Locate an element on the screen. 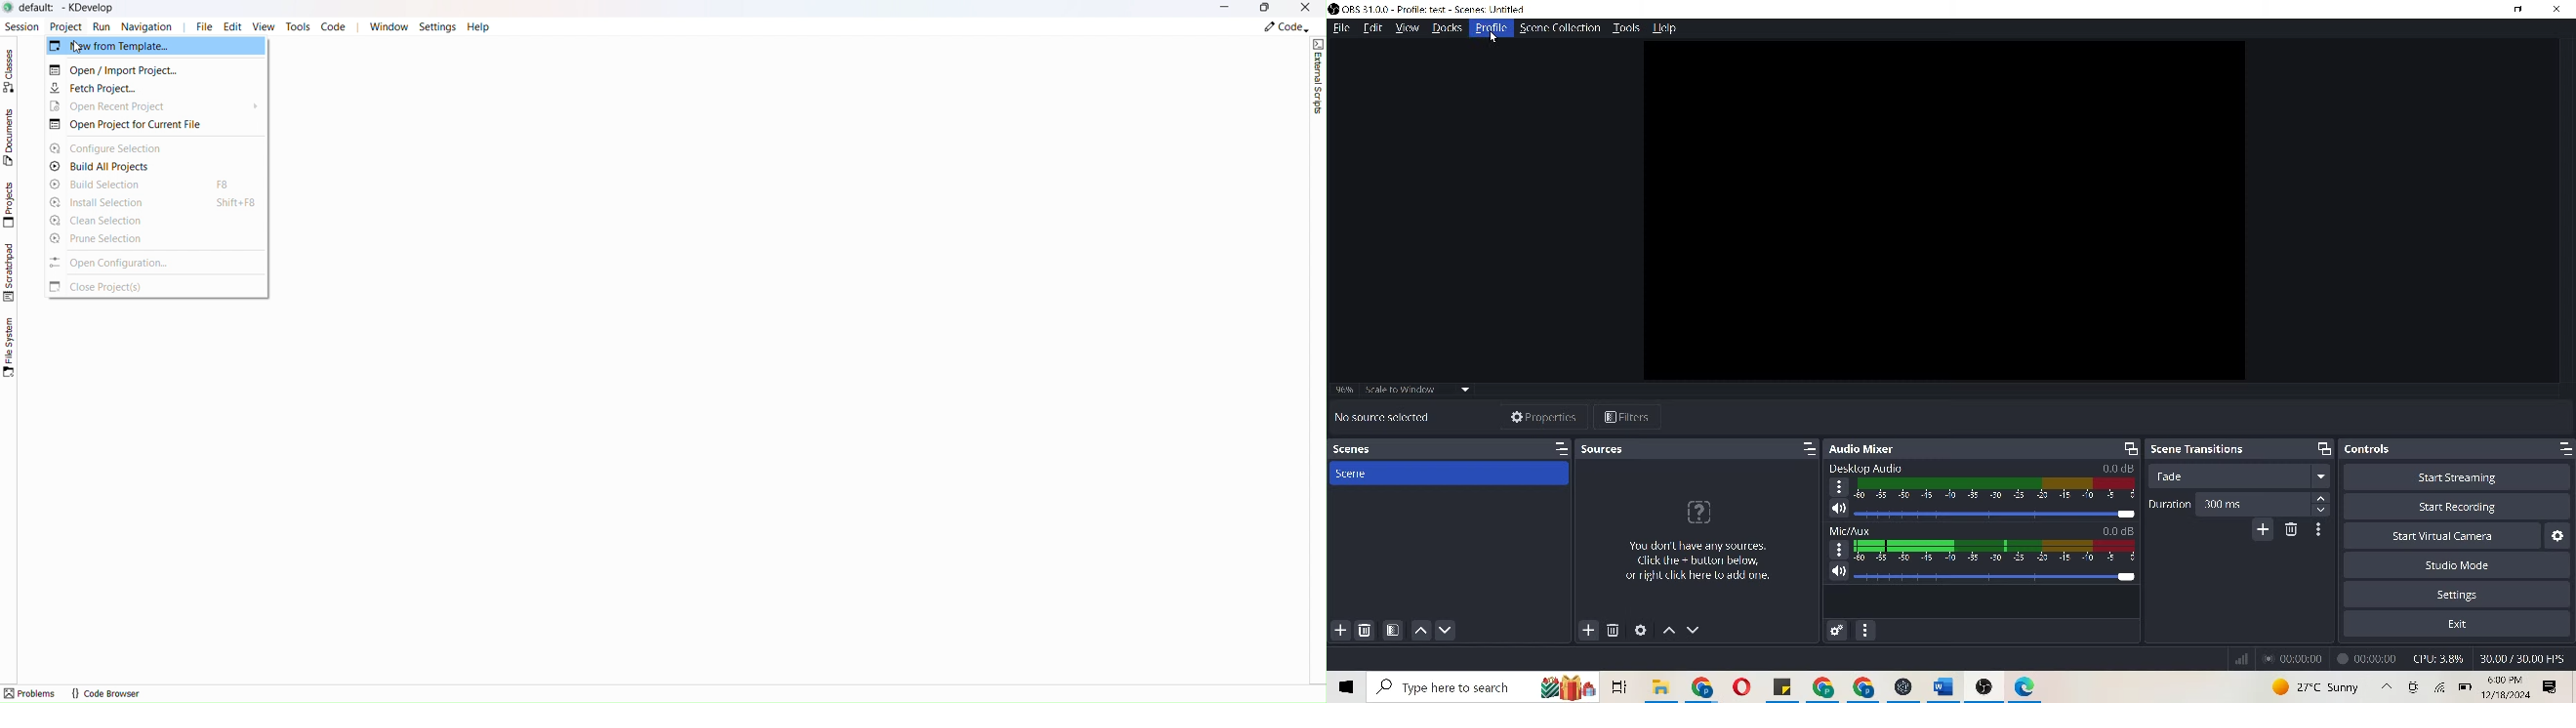 The height and width of the screenshot is (728, 2576). icon is located at coordinates (2414, 685).